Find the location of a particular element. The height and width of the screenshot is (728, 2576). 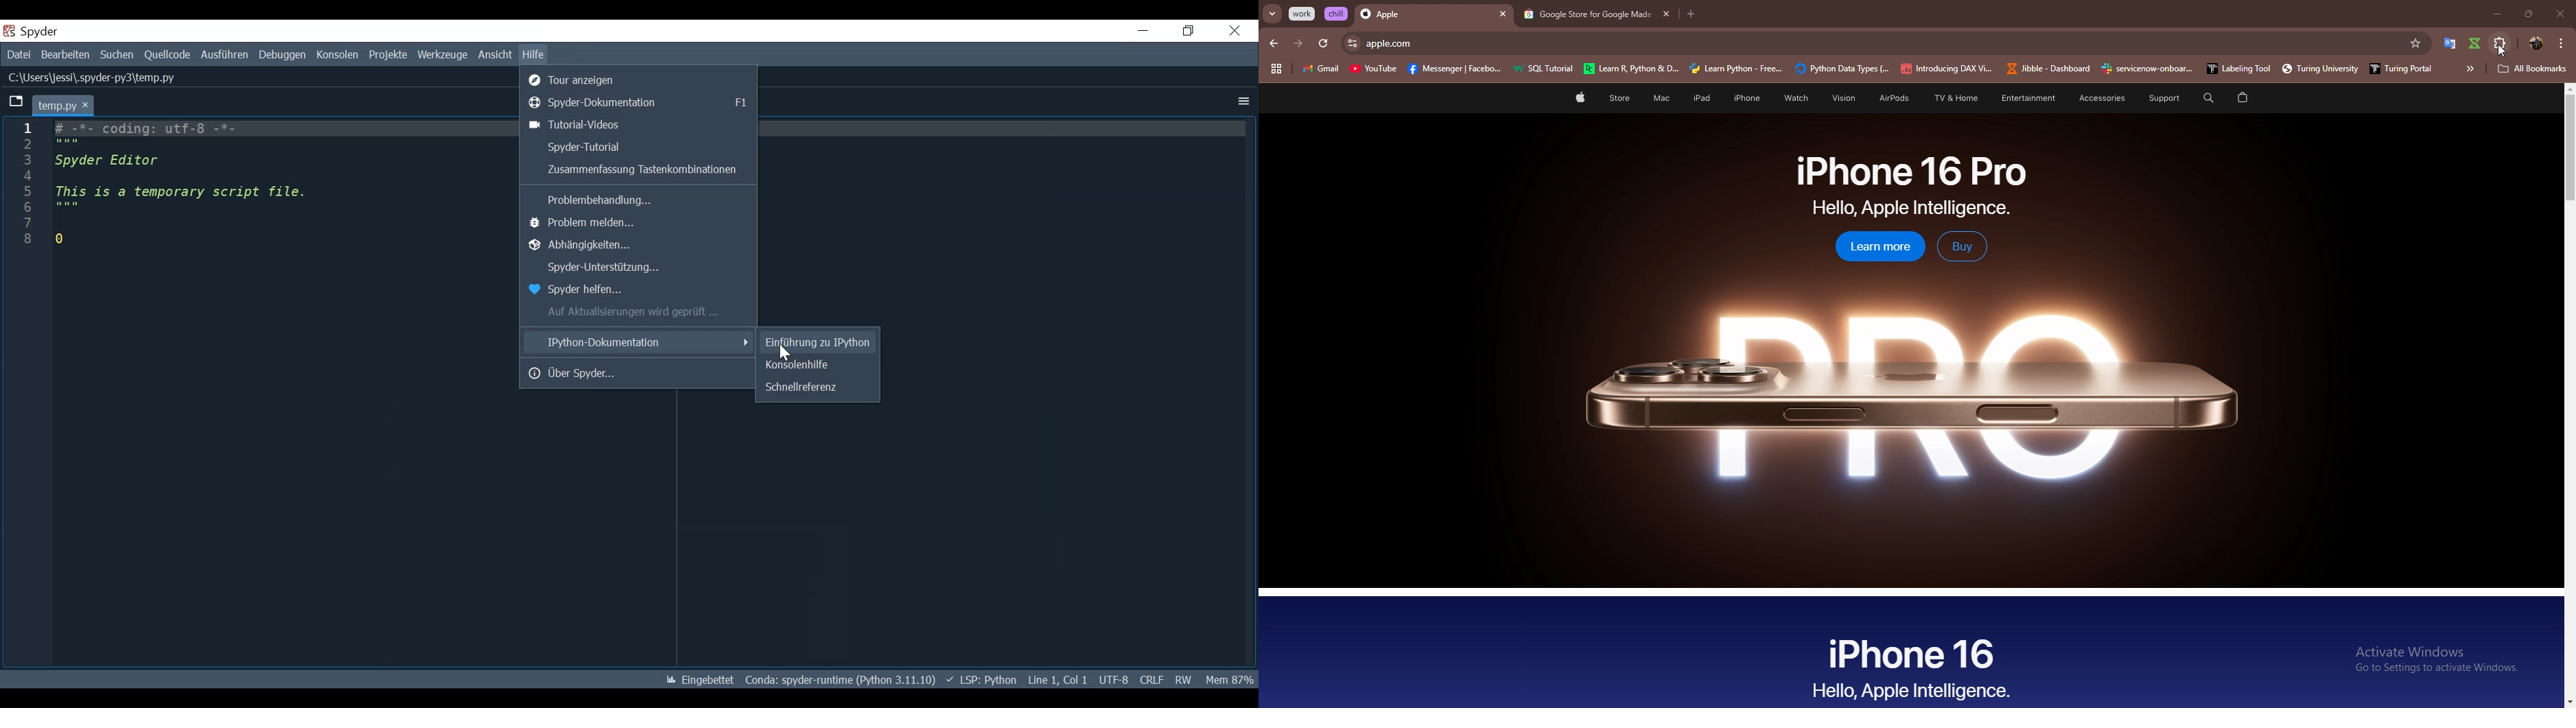

iPhone is located at coordinates (1747, 98).